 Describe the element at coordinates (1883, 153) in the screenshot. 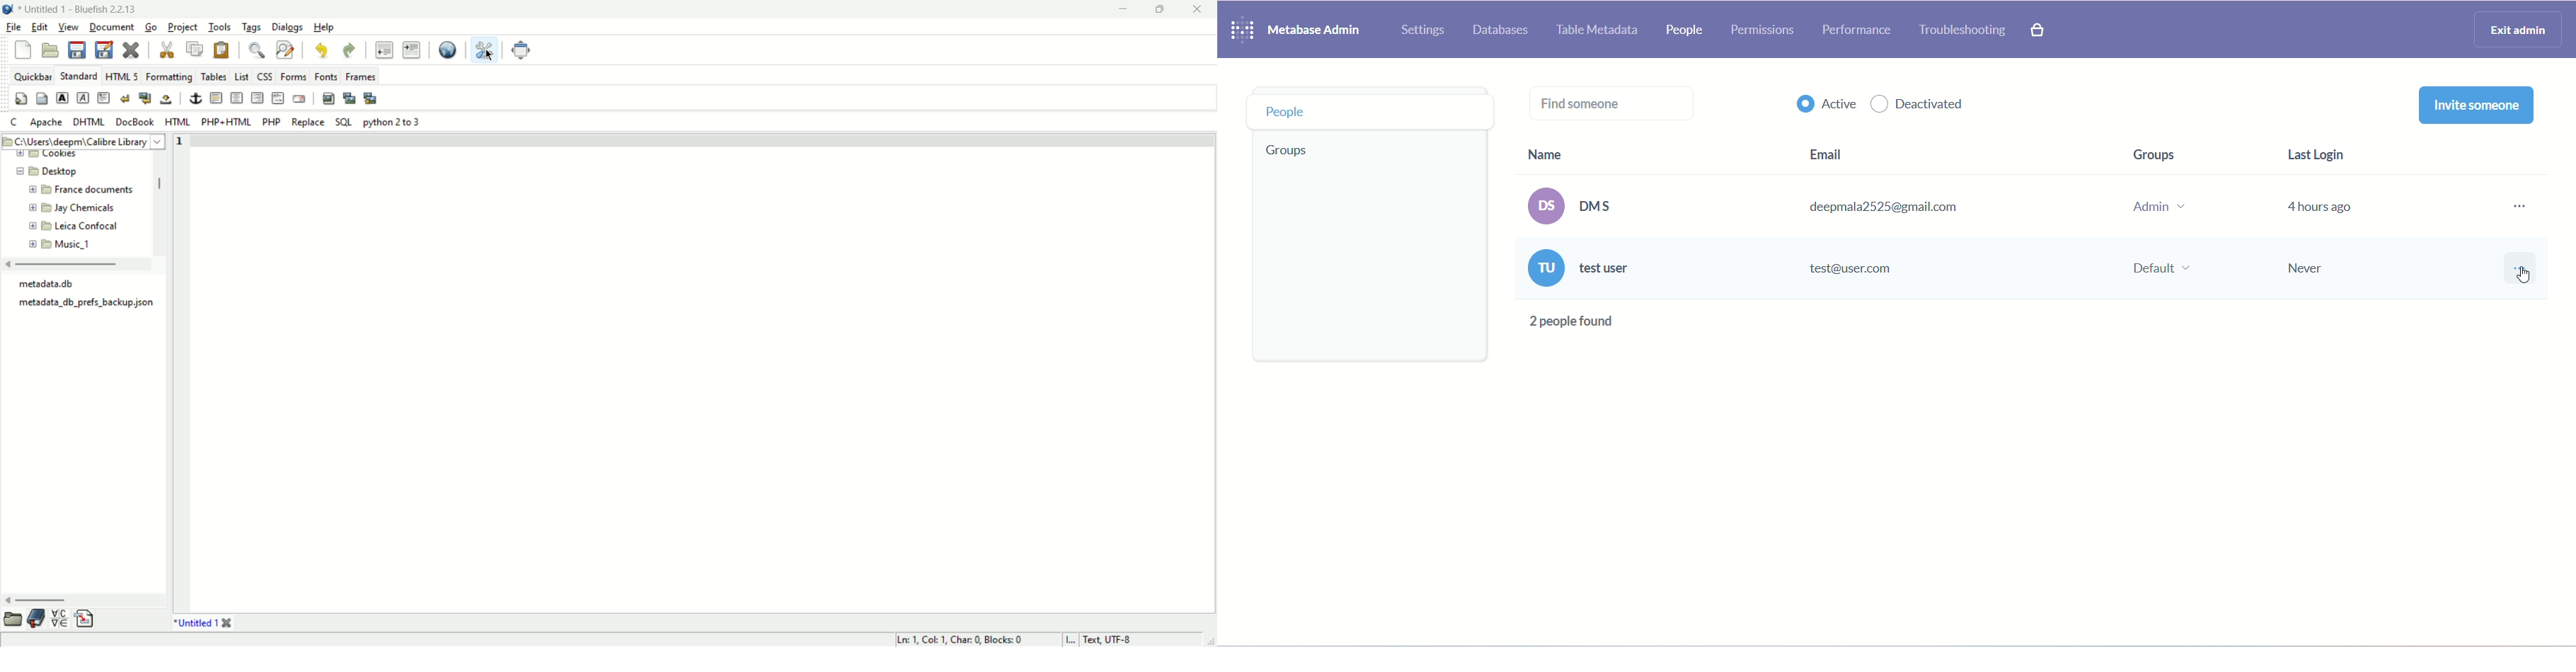

I see `email` at that location.